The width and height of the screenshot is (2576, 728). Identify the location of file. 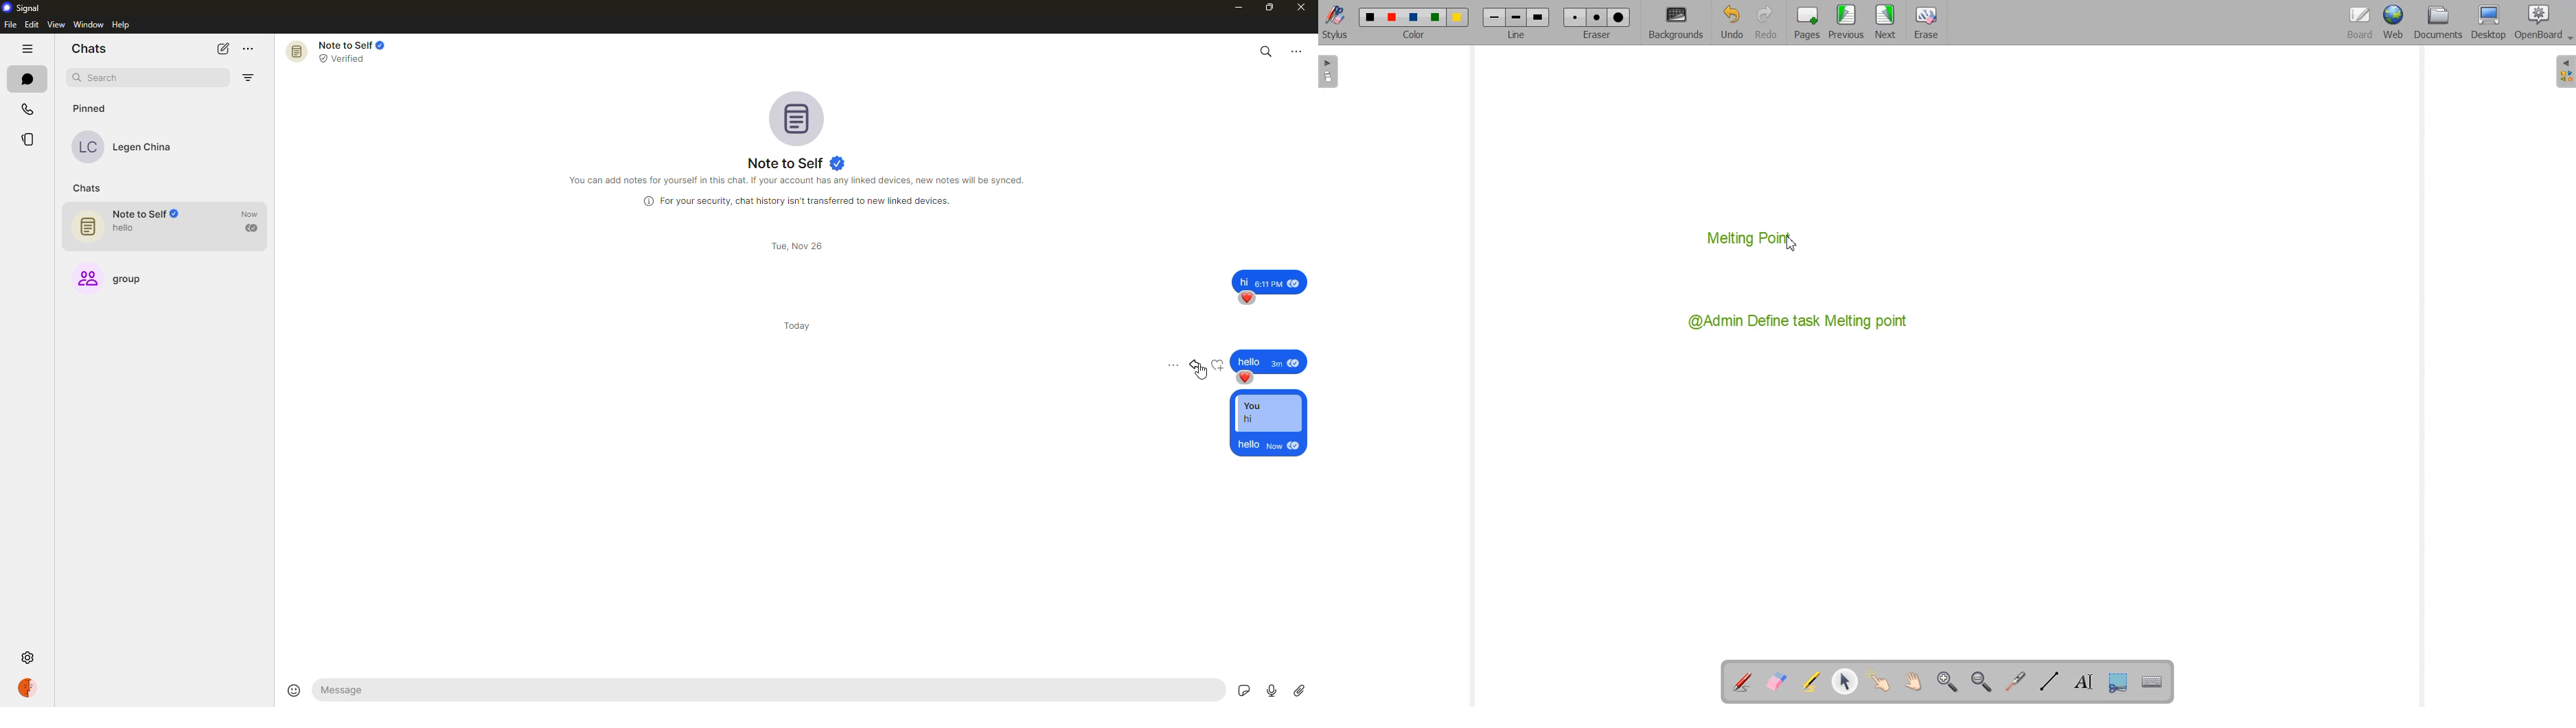
(11, 25).